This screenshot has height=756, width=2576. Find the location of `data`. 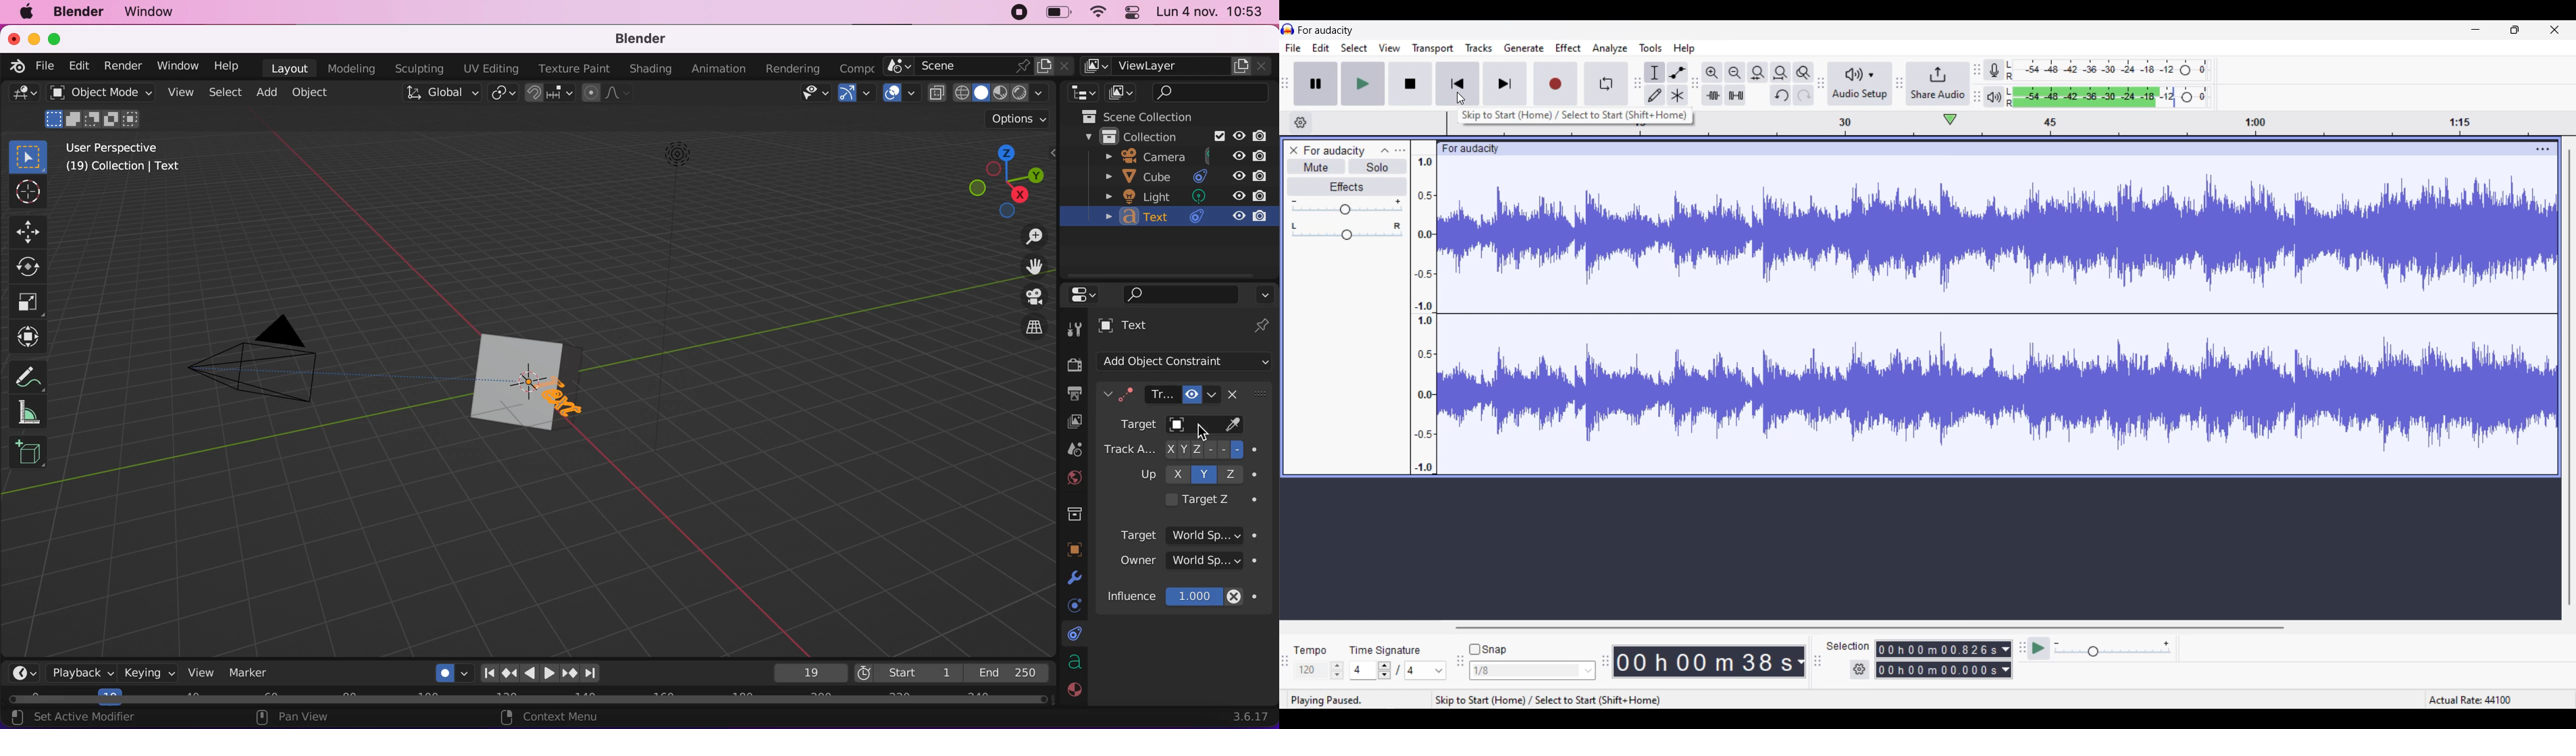

data is located at coordinates (1074, 664).